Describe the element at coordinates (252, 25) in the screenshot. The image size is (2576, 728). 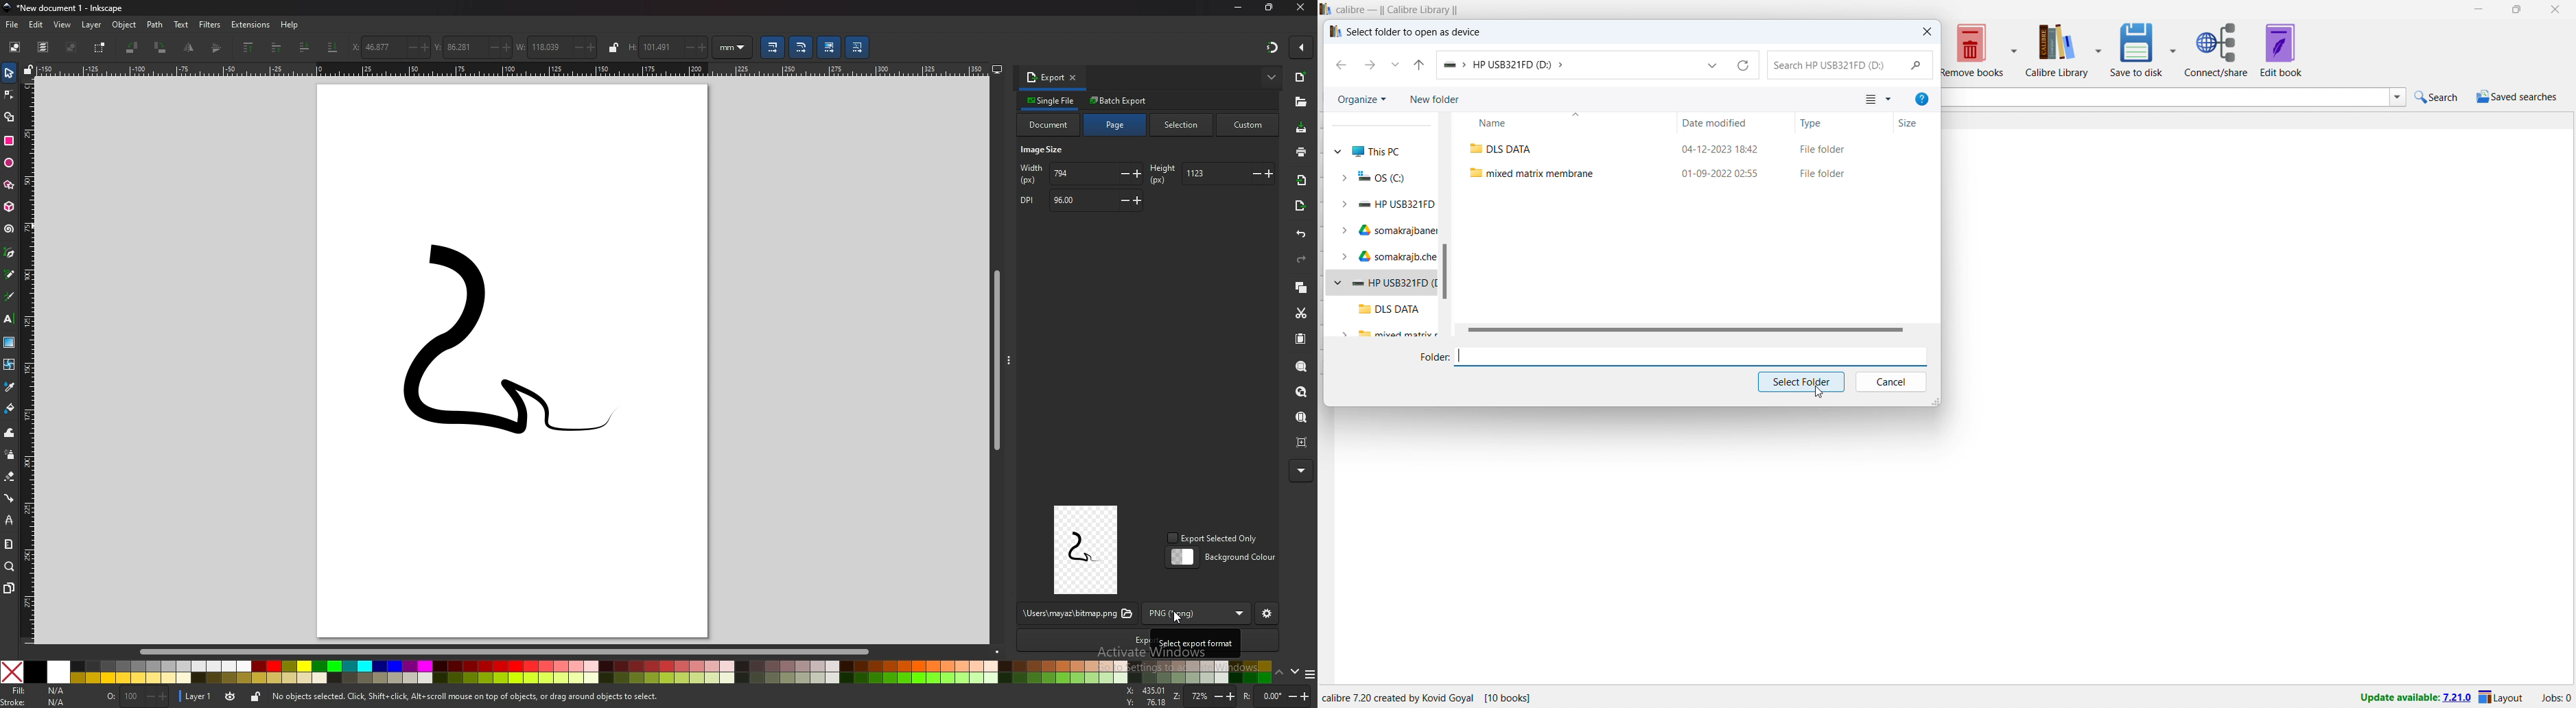
I see `extensions` at that location.